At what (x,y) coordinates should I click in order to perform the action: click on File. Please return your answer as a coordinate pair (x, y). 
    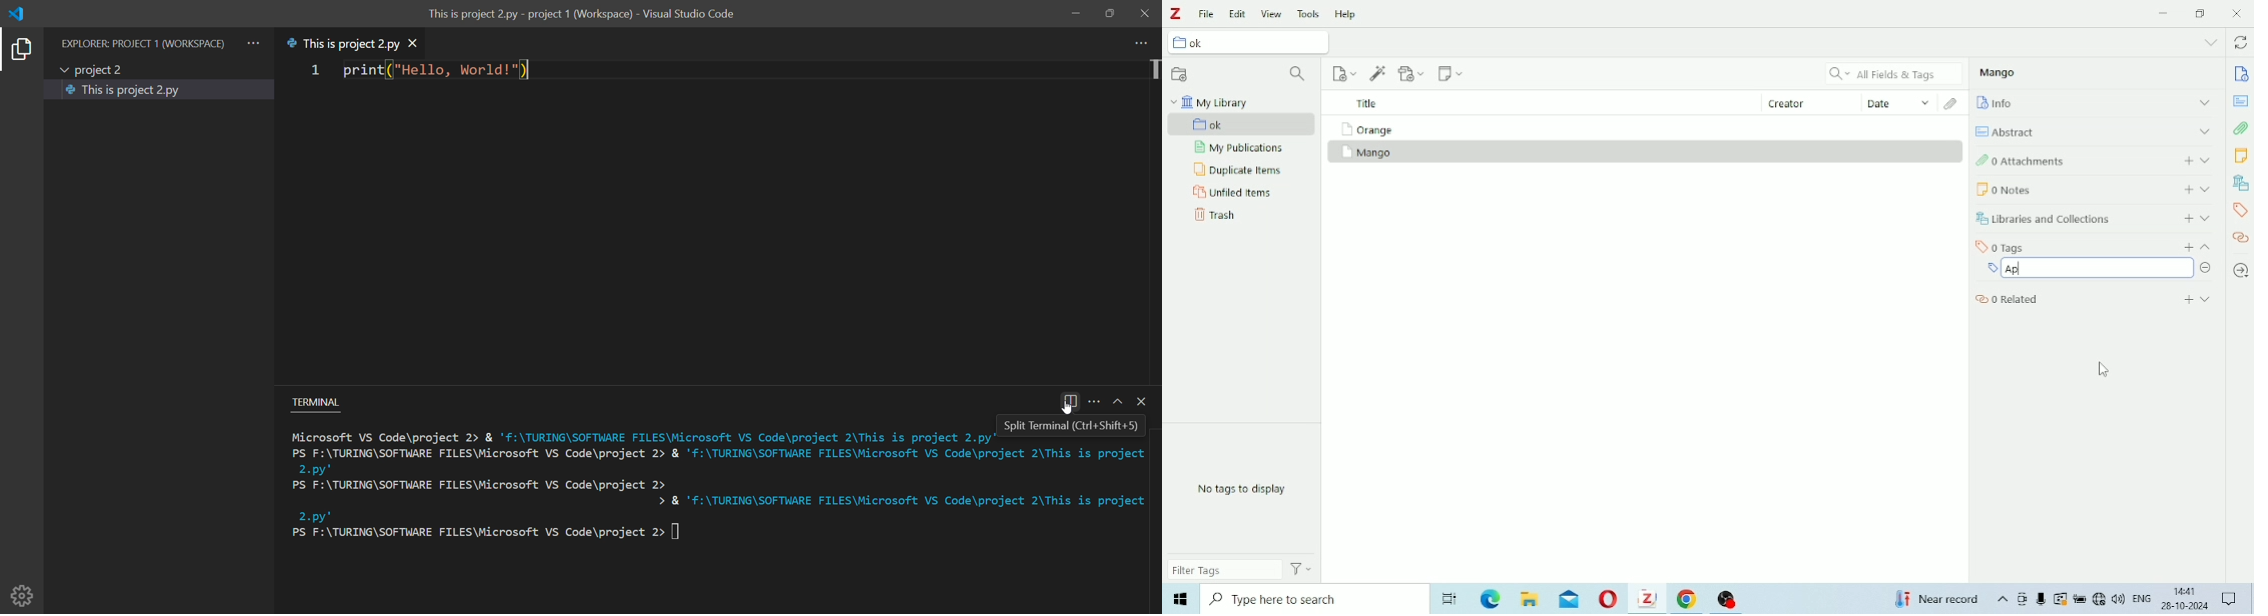
    Looking at the image, I should click on (1207, 14).